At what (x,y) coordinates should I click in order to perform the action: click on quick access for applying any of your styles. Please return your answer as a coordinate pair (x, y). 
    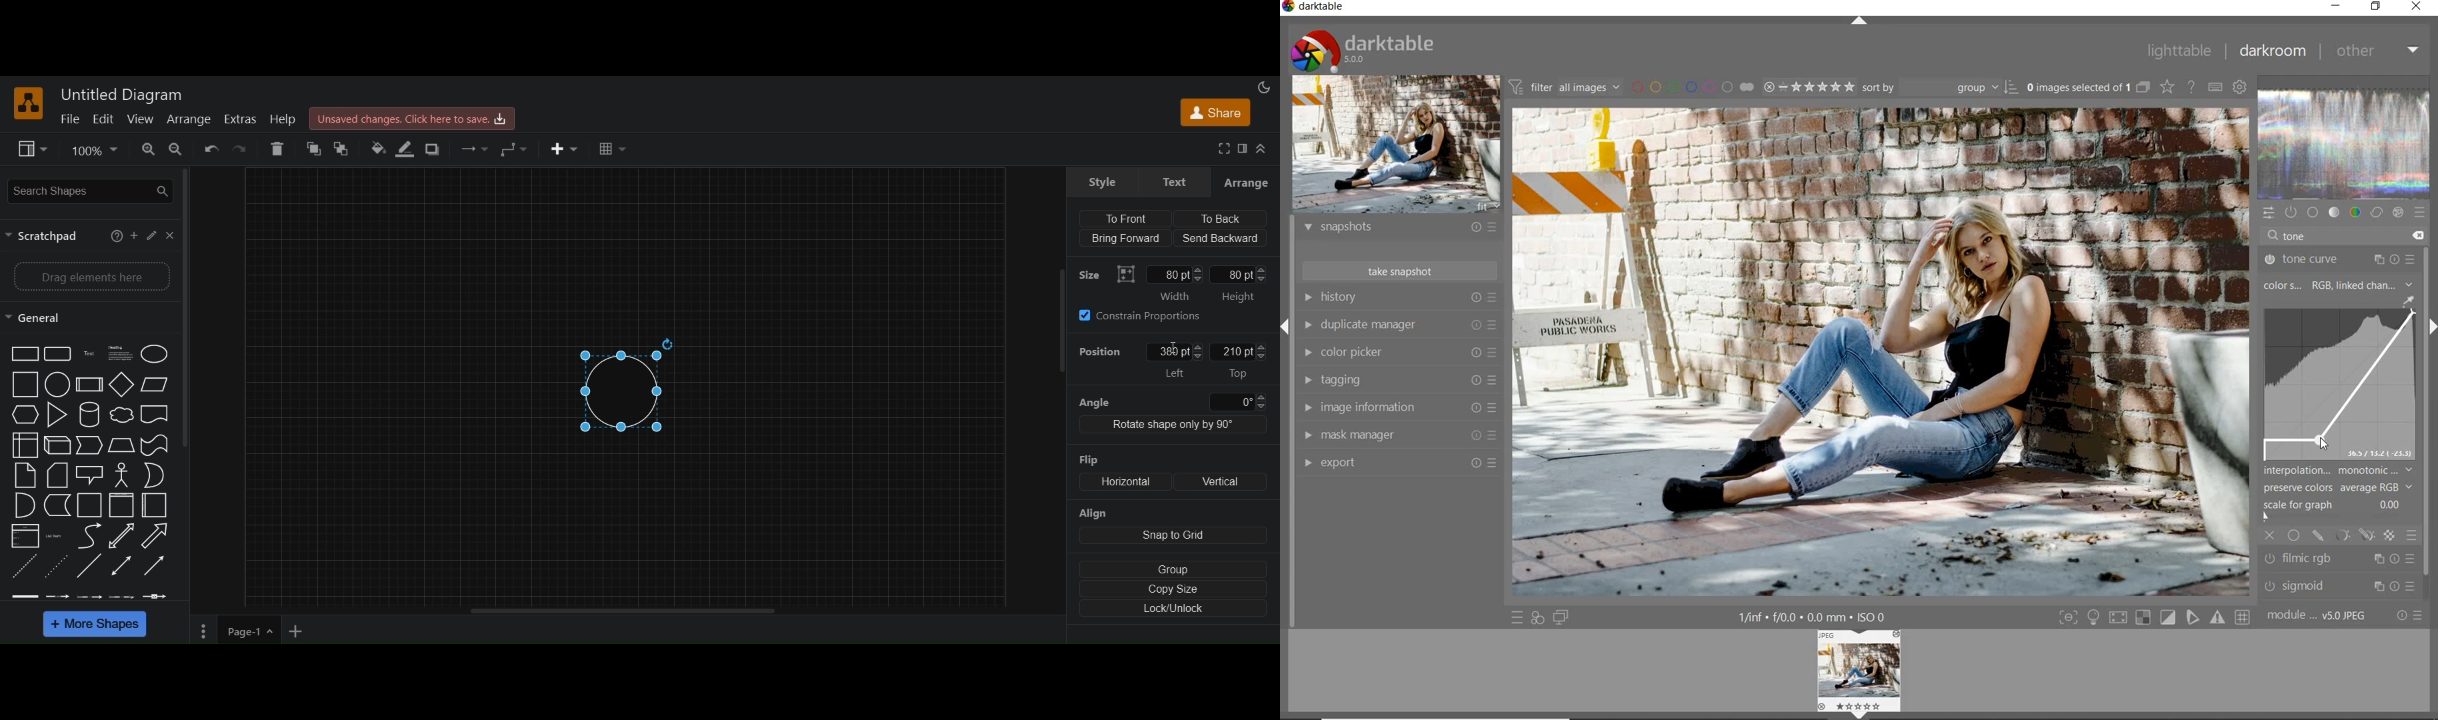
    Looking at the image, I should click on (1538, 618).